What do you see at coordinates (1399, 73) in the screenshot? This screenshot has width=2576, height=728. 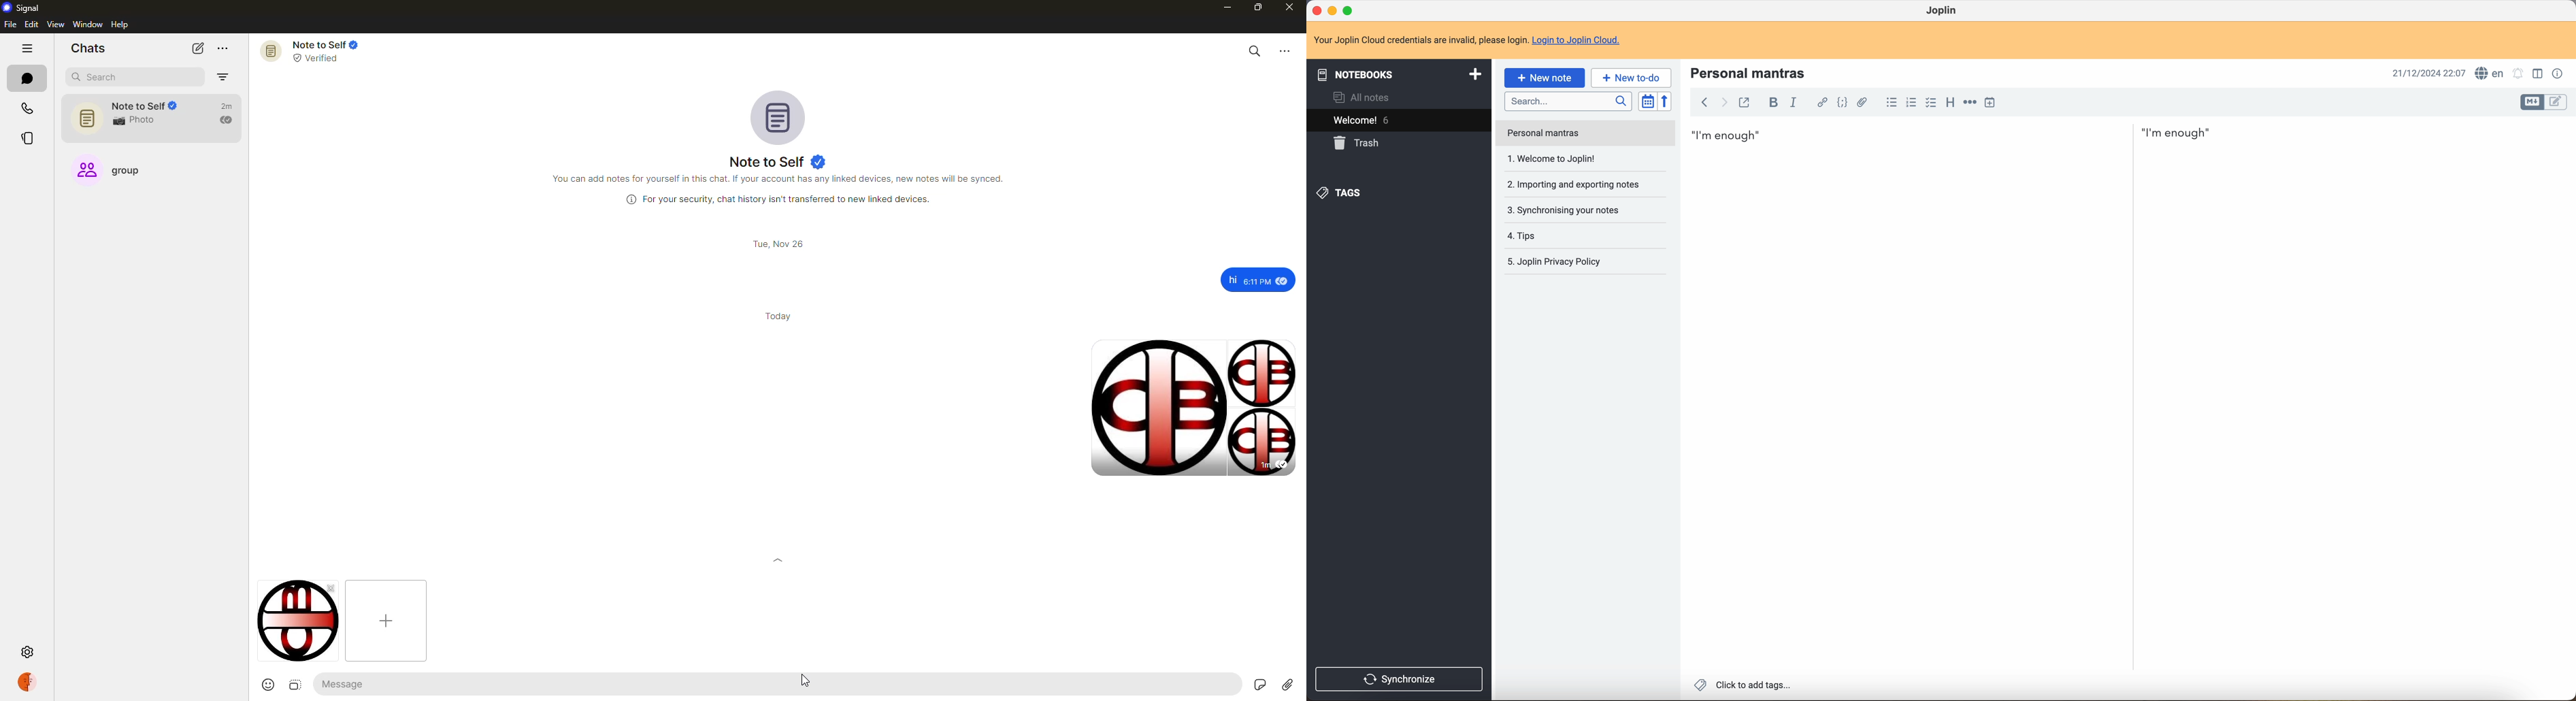 I see `notebooks` at bounding box center [1399, 73].